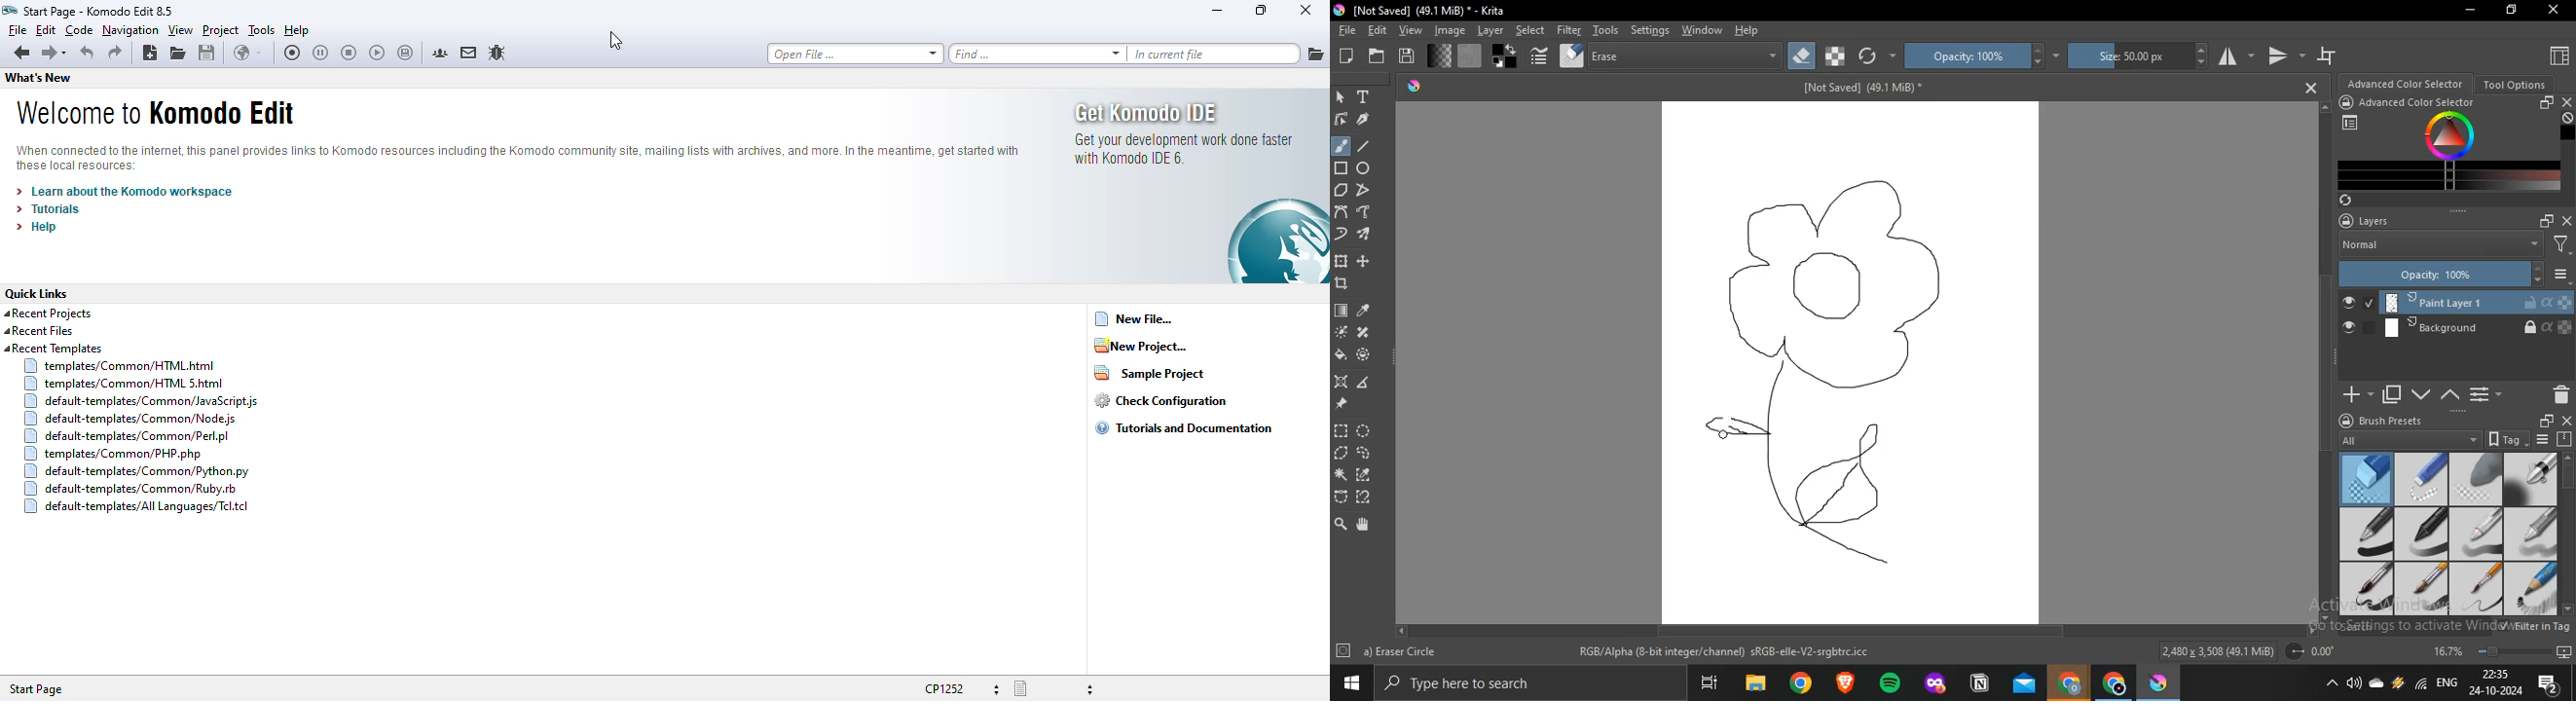 Image resolution: width=2576 pixels, height=728 pixels. What do you see at coordinates (1260, 9) in the screenshot?
I see `maximize` at bounding box center [1260, 9].